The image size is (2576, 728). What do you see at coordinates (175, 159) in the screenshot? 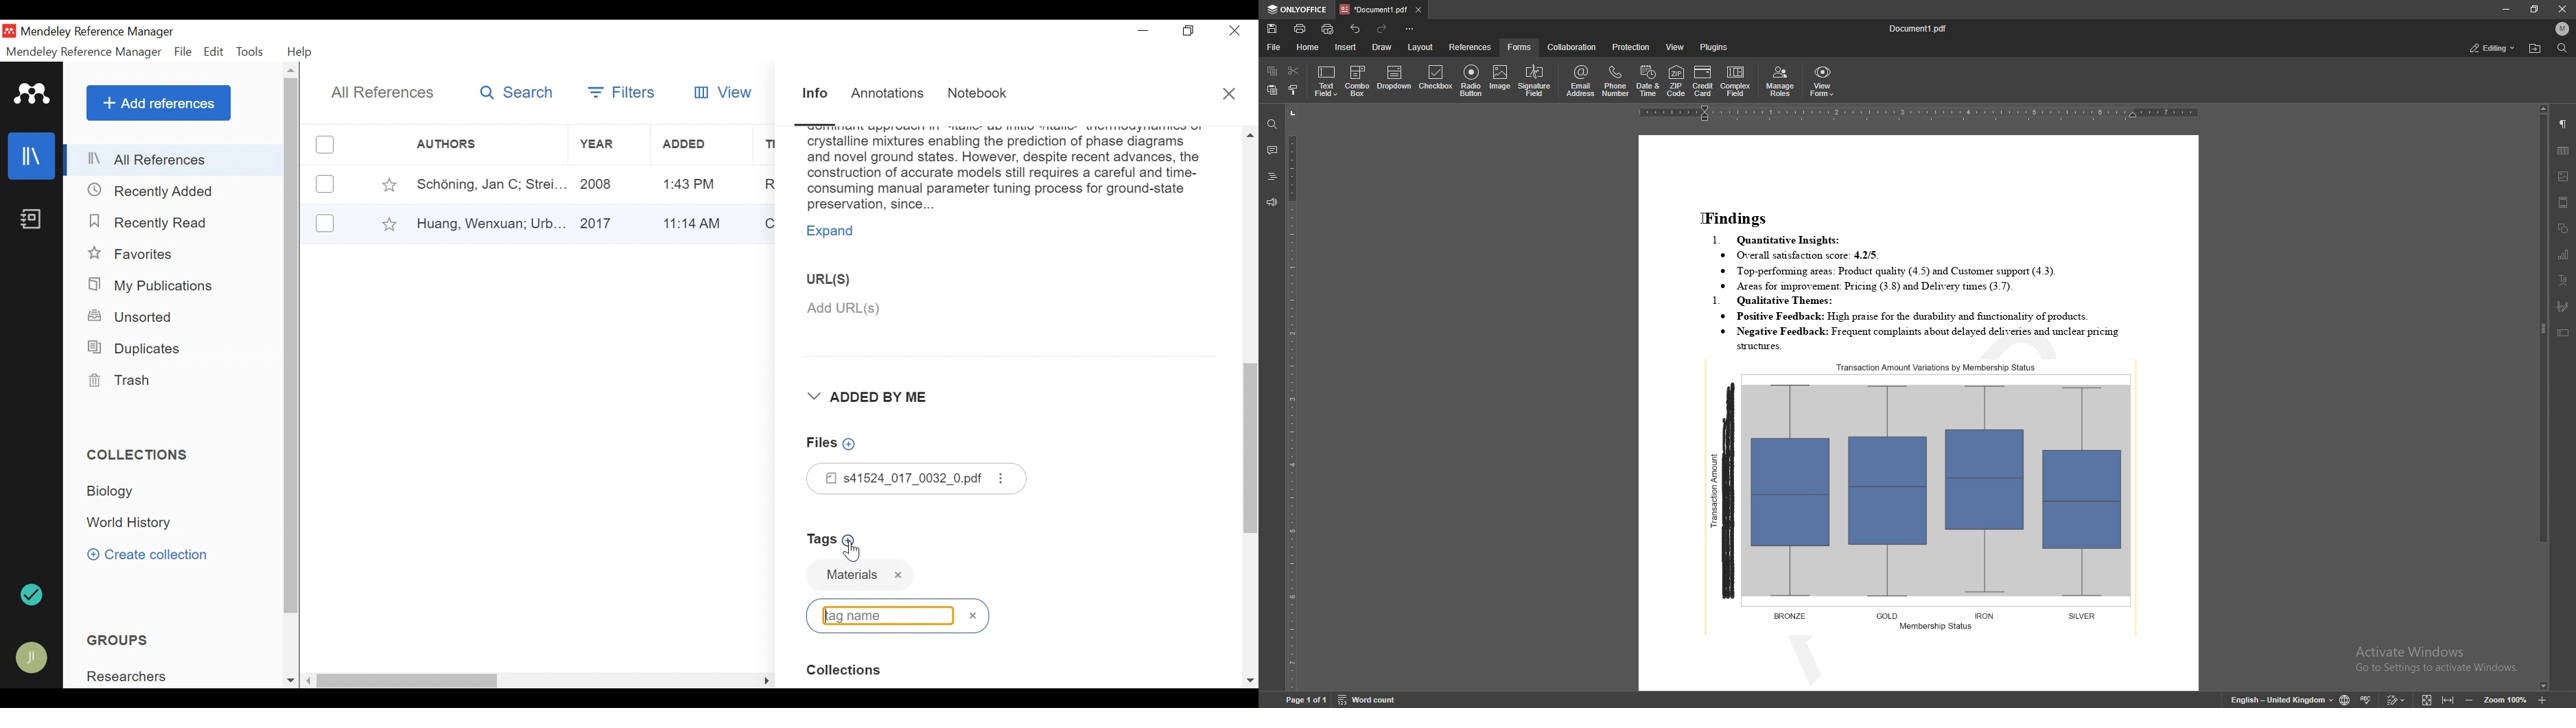
I see `All References` at bounding box center [175, 159].